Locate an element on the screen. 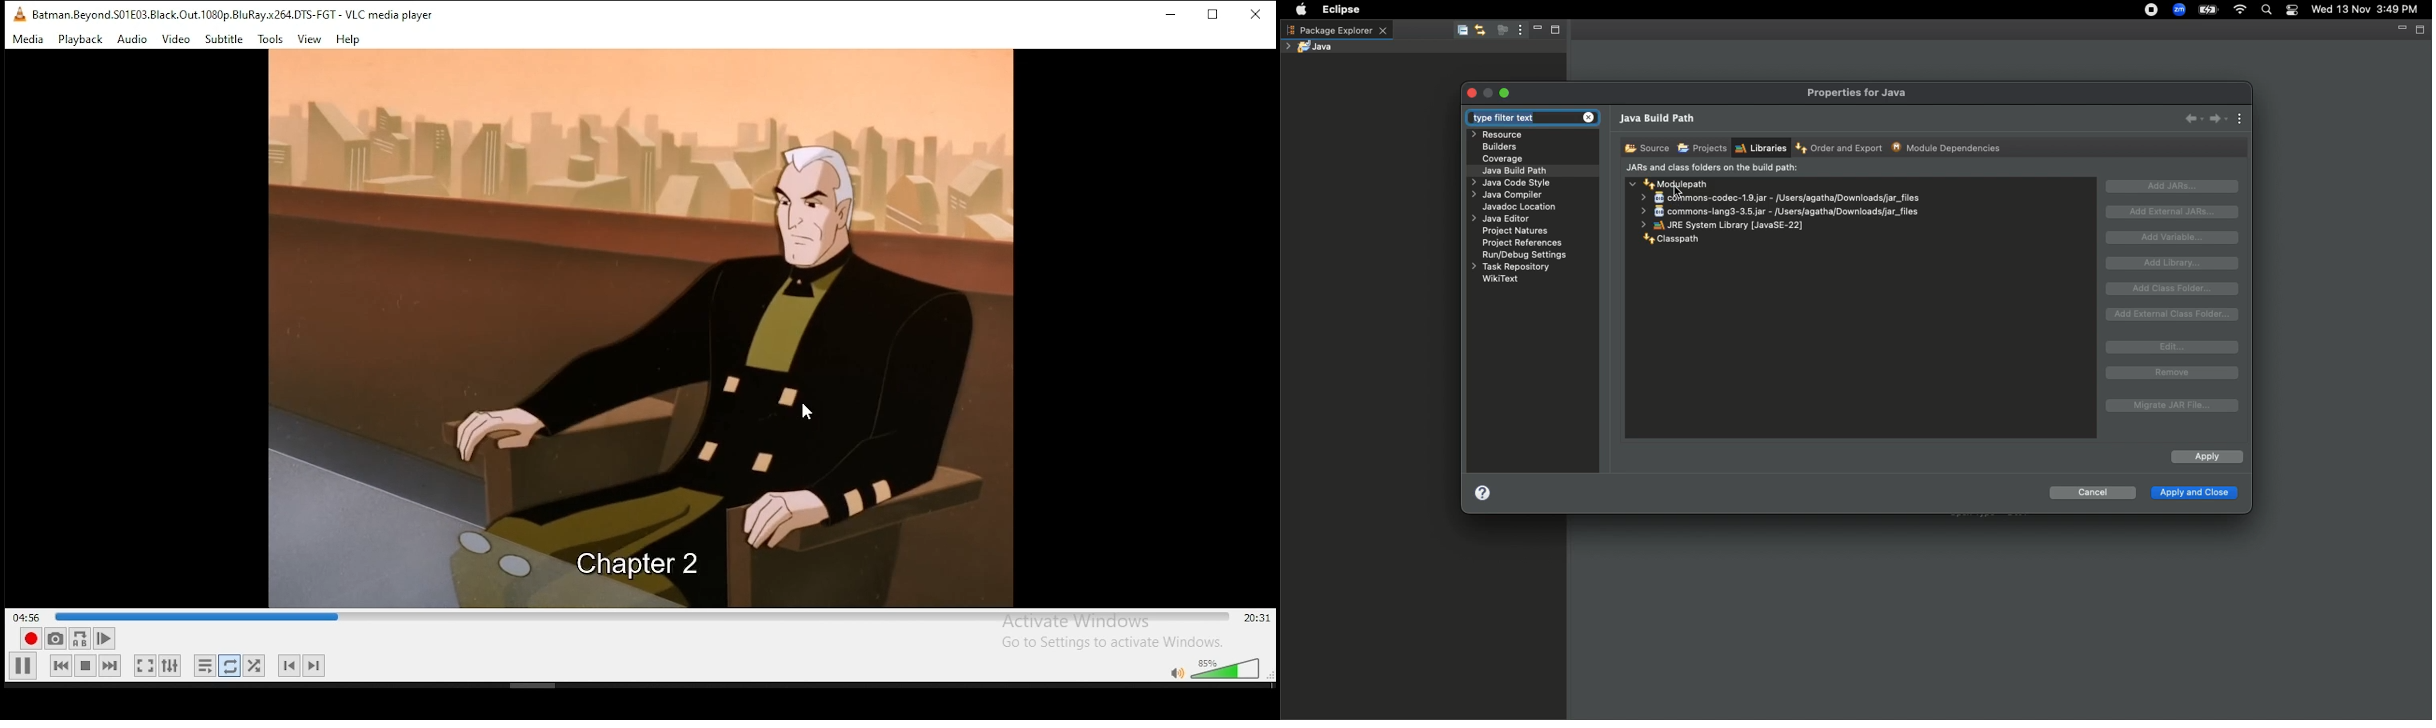  Close is located at coordinates (1474, 93).